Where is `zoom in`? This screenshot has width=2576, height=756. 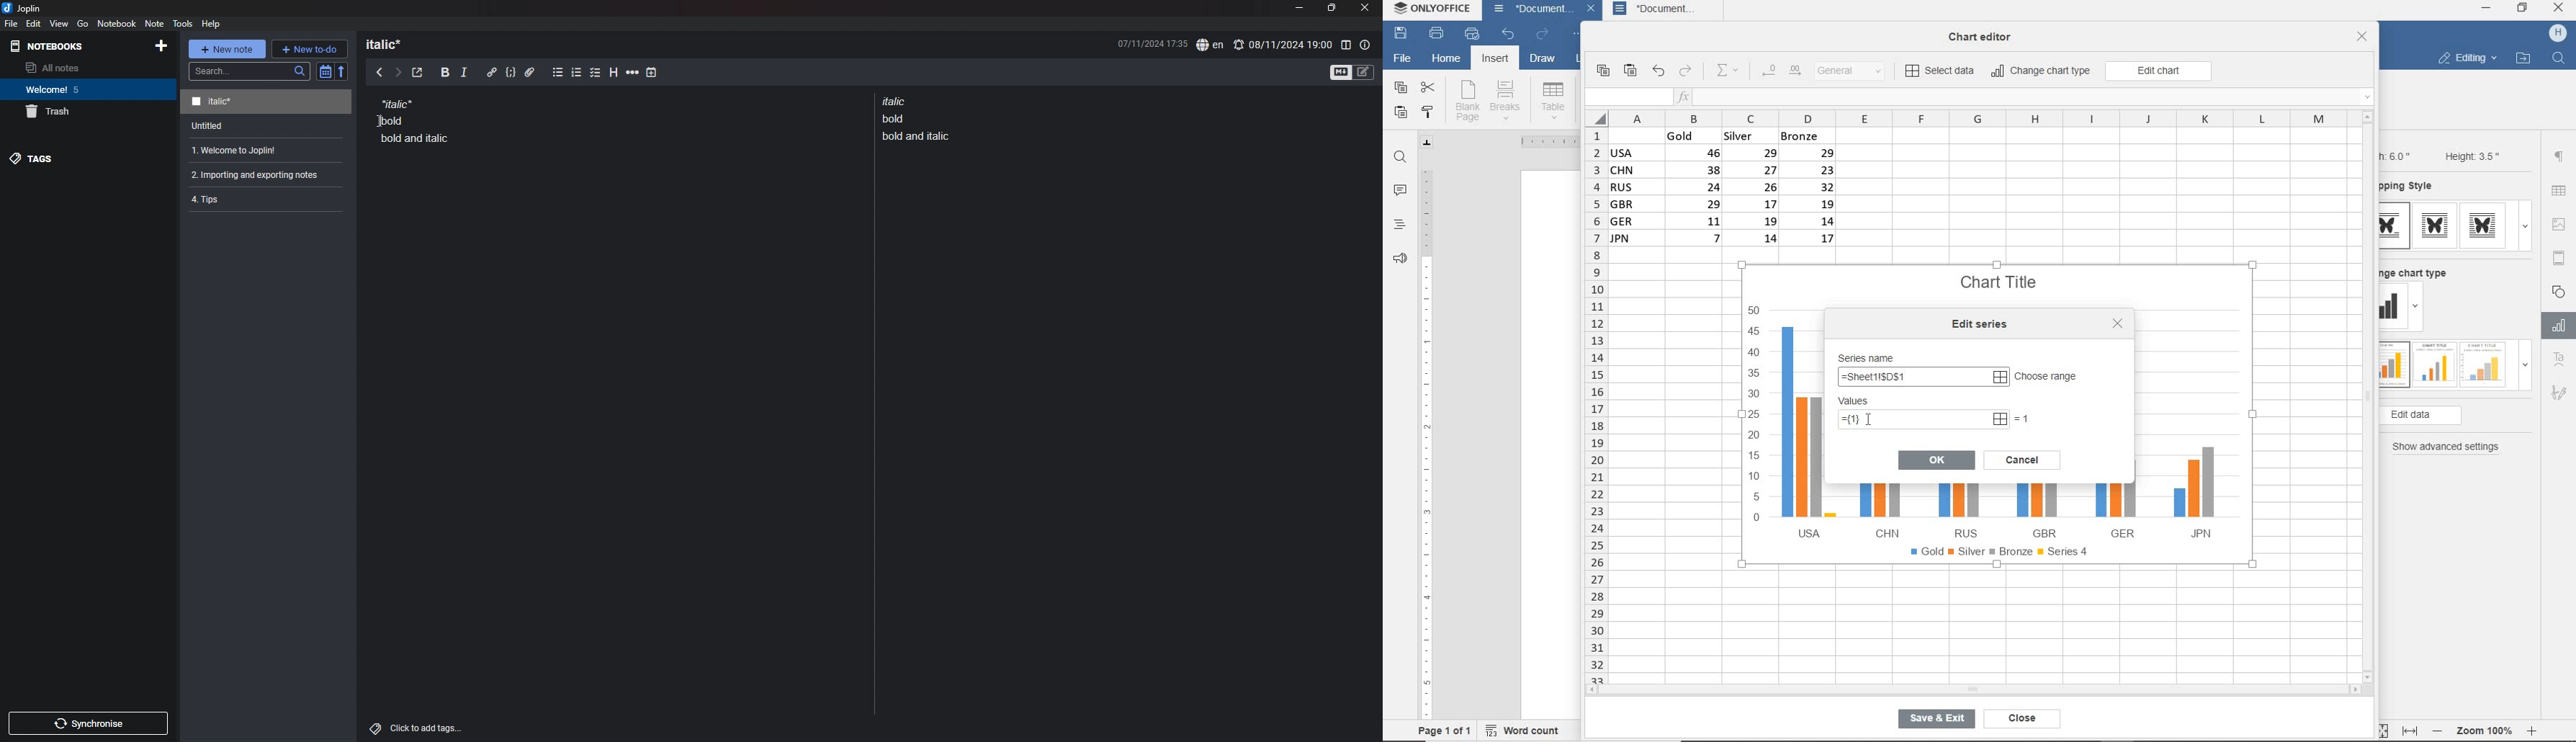 zoom in is located at coordinates (2533, 728).